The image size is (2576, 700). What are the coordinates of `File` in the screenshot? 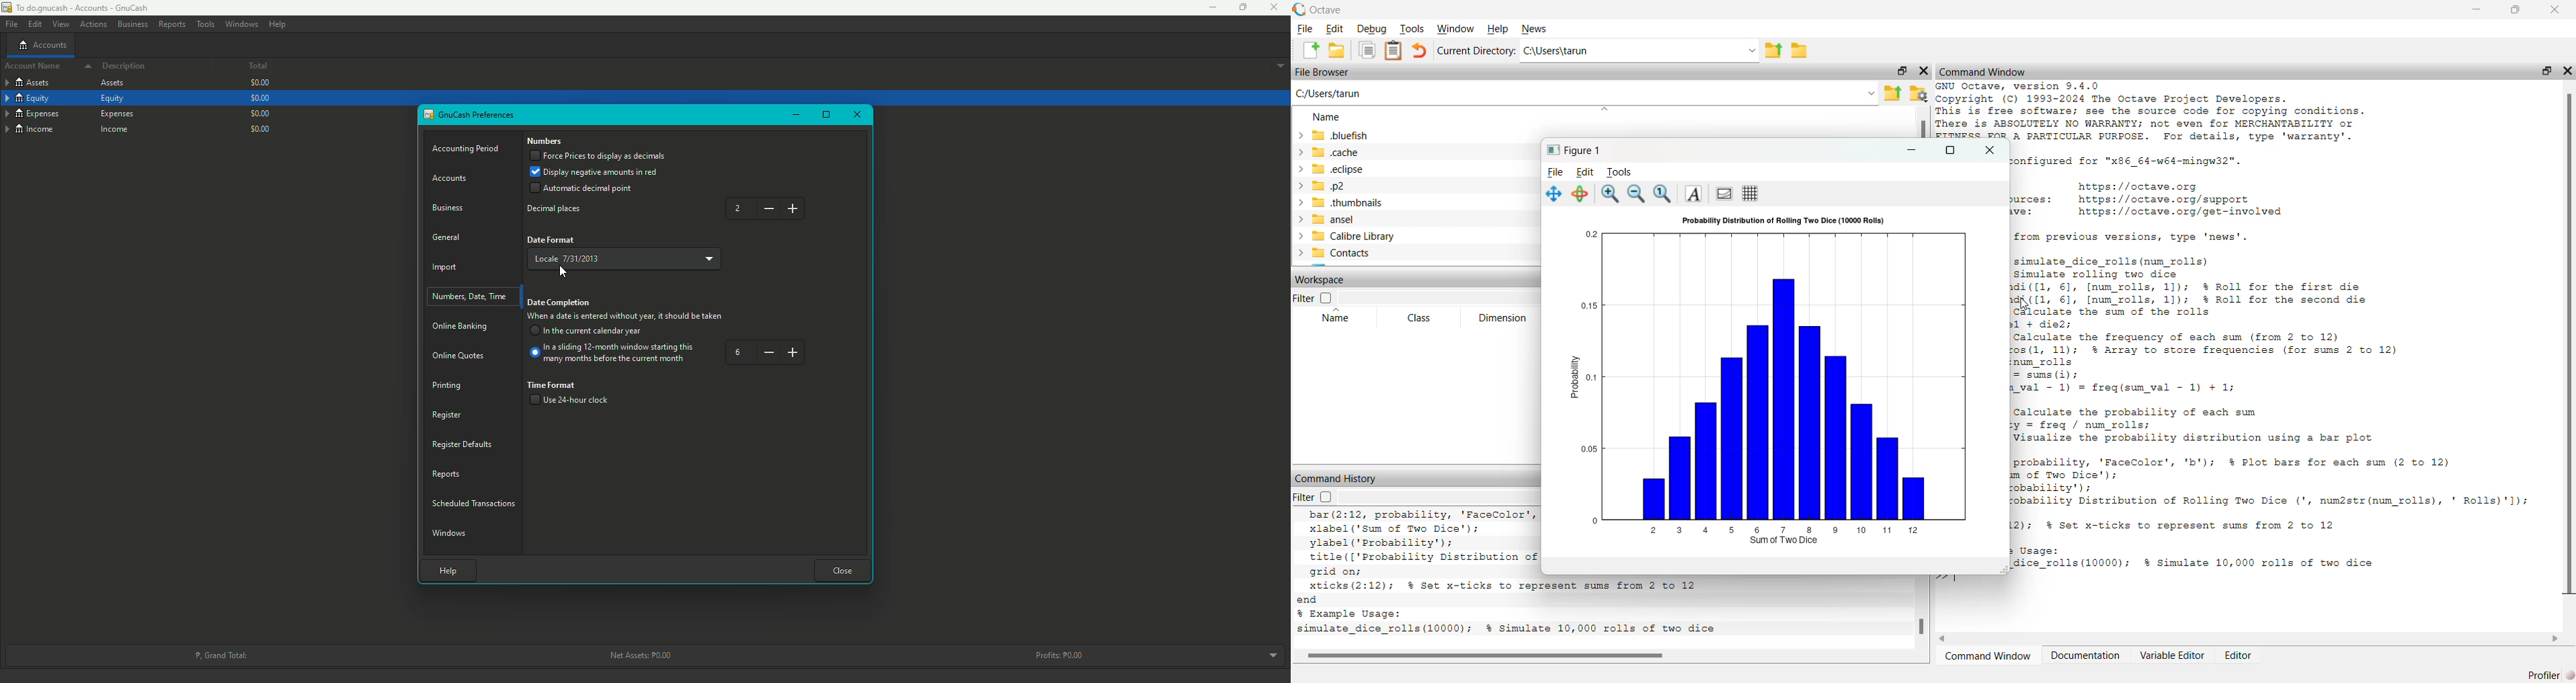 It's located at (1304, 29).